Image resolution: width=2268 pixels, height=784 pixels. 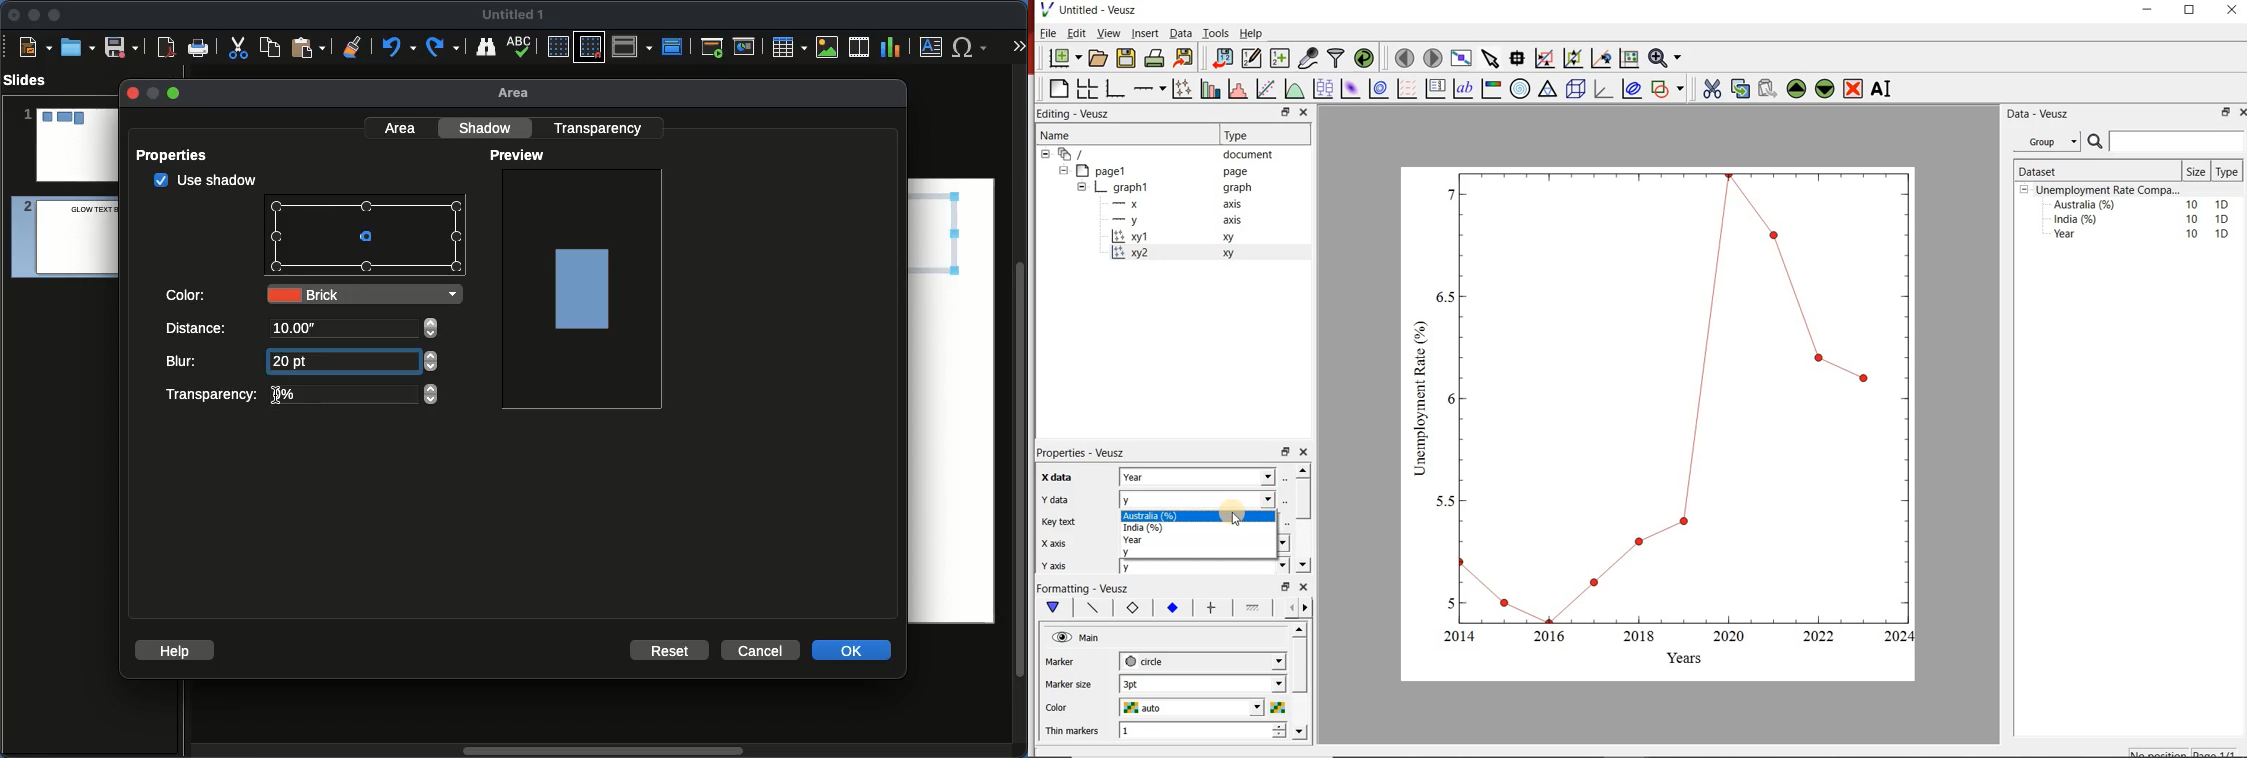 What do you see at coordinates (1126, 57) in the screenshot?
I see `save document` at bounding box center [1126, 57].